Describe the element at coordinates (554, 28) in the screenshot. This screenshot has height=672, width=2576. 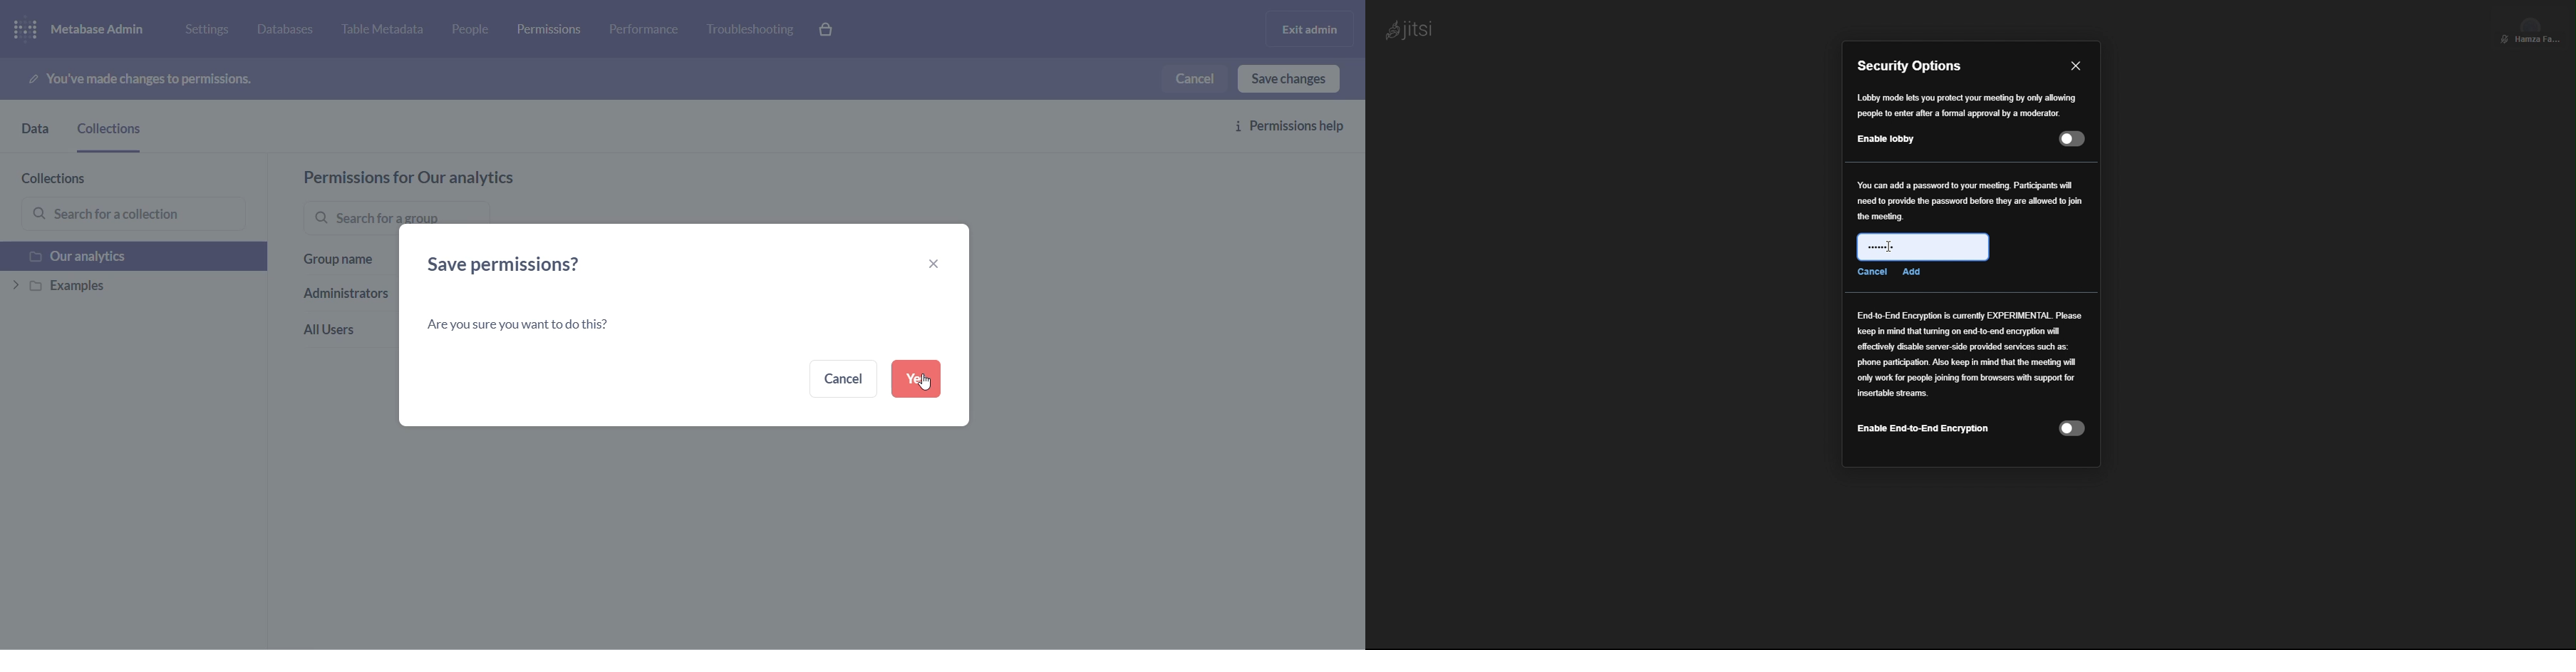
I see `permissions` at that location.